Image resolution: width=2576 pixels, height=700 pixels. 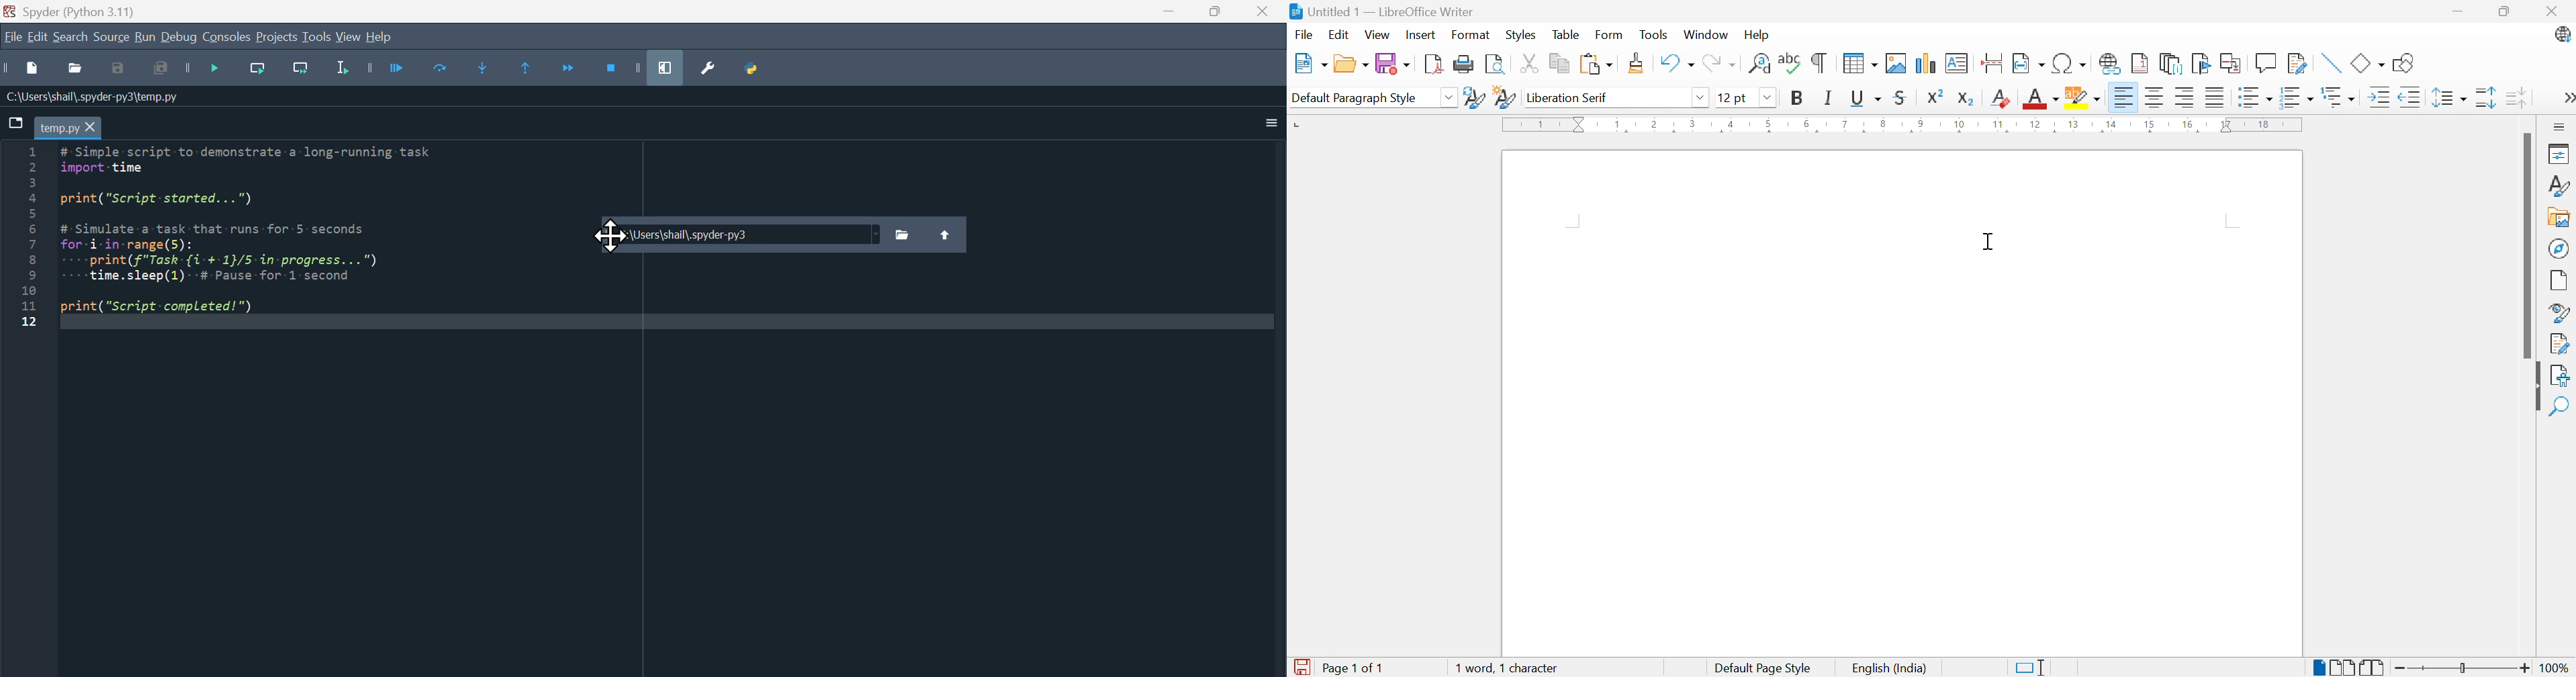 I want to click on Tools, so click(x=1654, y=34).